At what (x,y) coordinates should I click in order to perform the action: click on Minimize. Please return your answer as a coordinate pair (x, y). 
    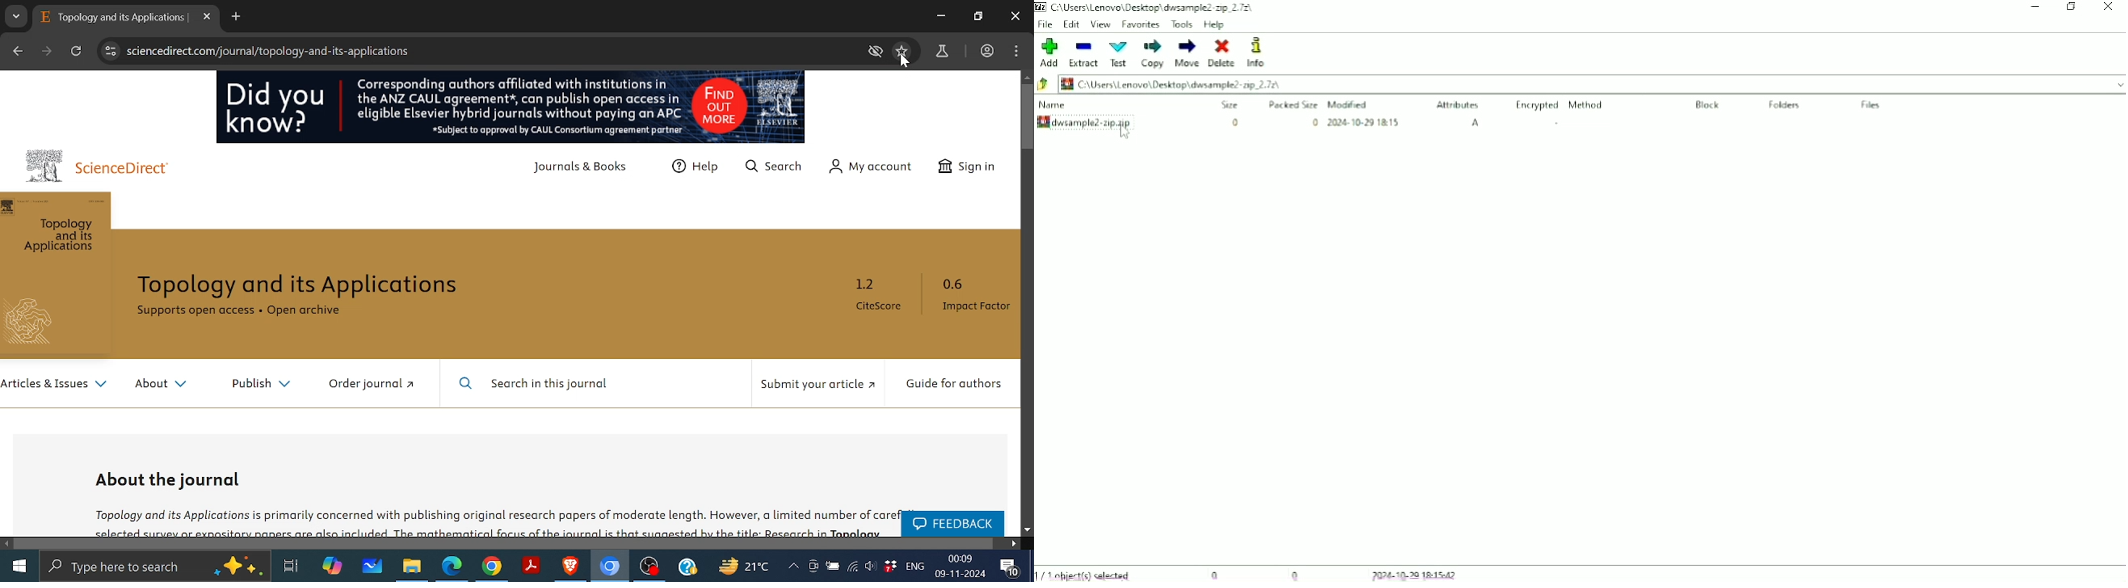
    Looking at the image, I should click on (941, 15).